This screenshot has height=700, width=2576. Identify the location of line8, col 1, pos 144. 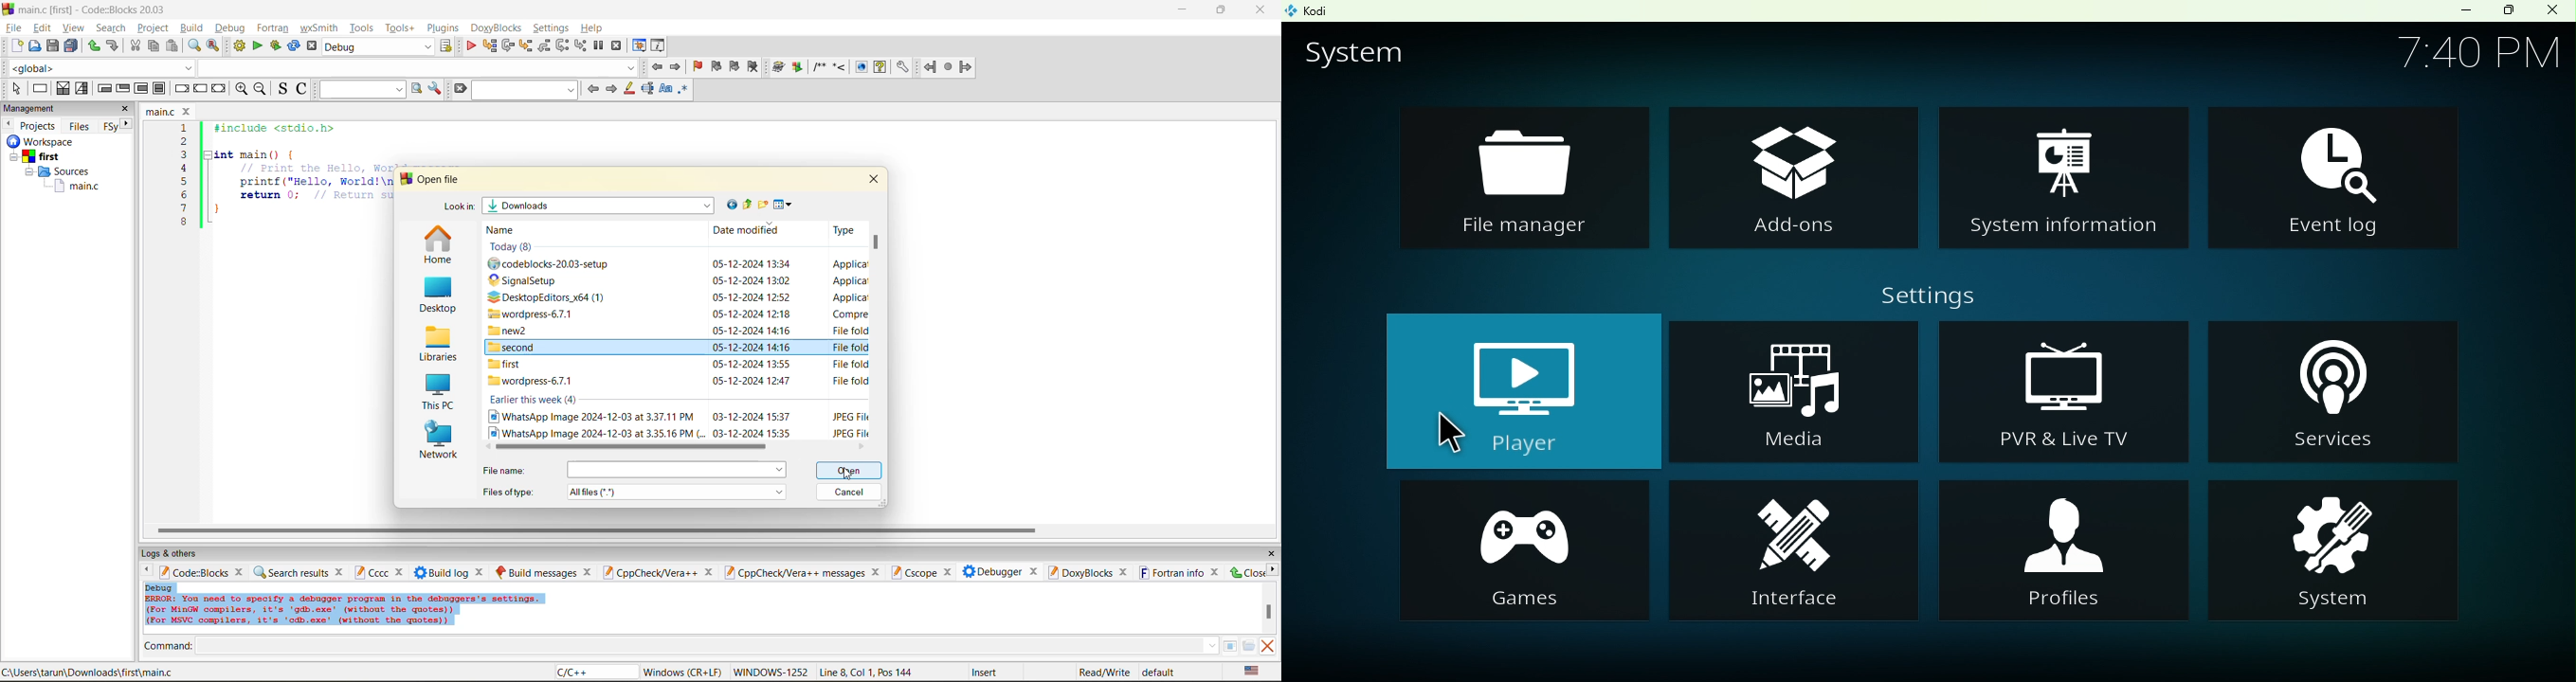
(869, 672).